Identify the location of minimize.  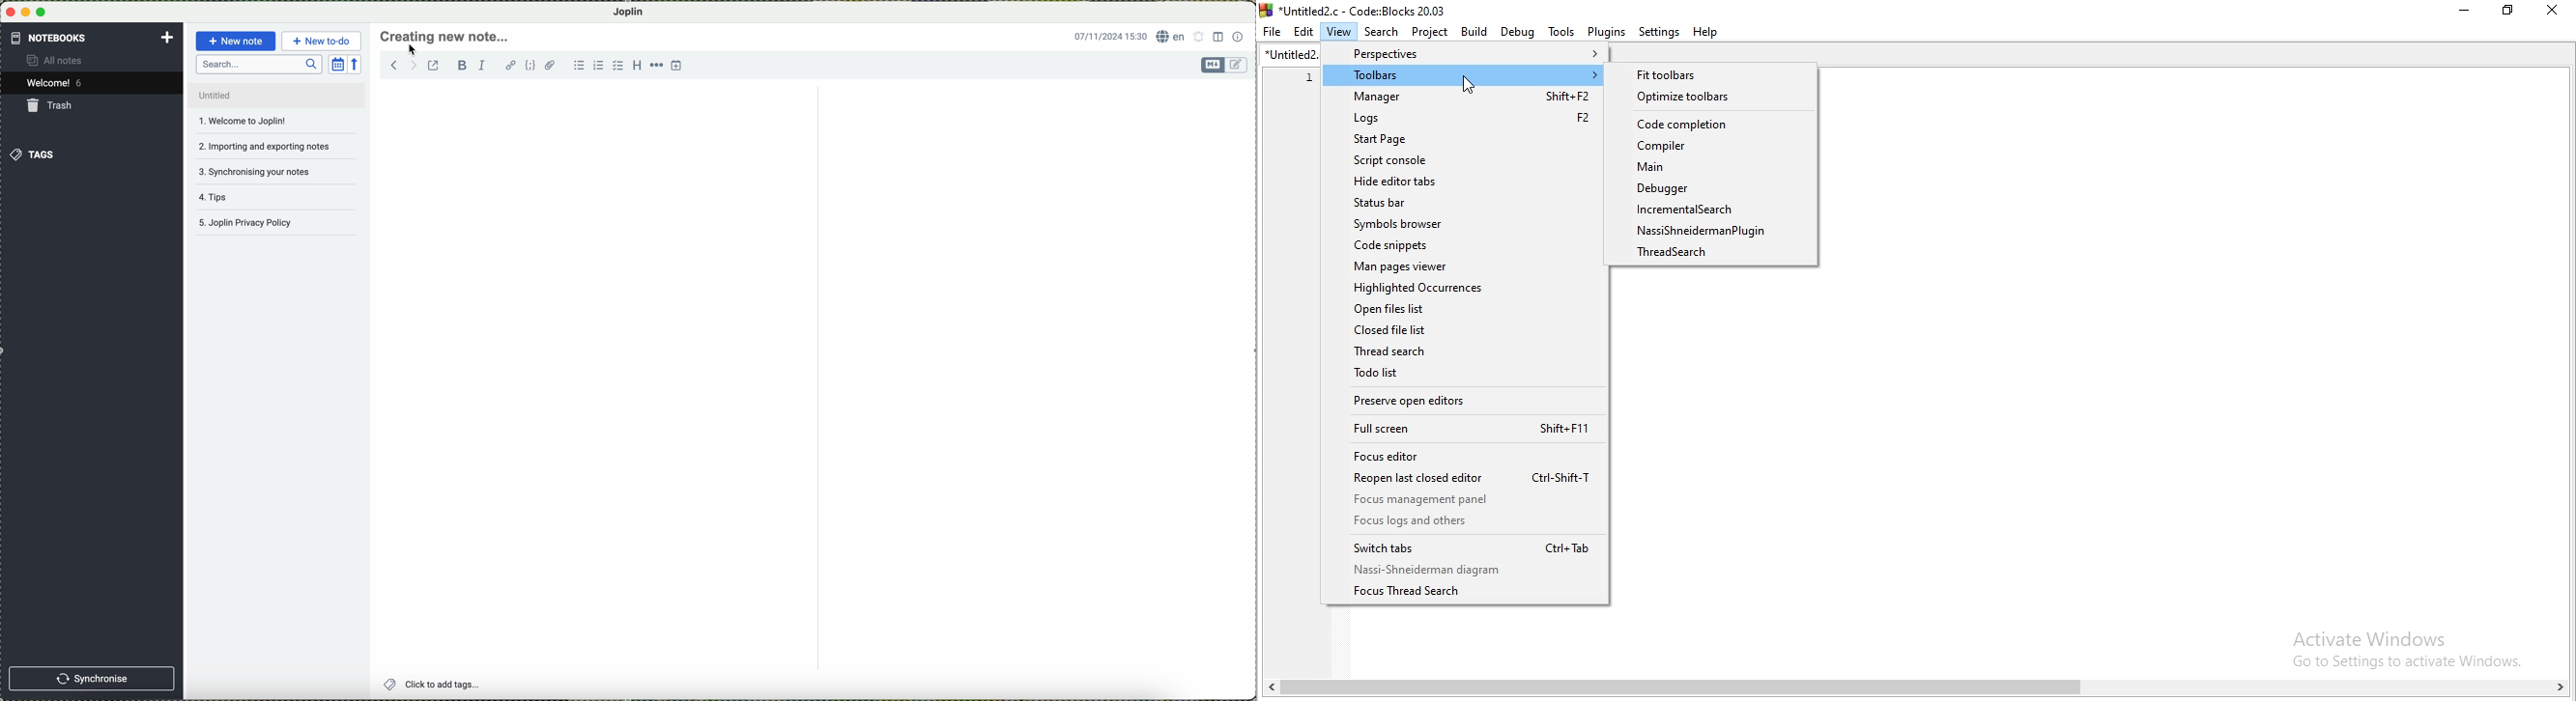
(26, 12).